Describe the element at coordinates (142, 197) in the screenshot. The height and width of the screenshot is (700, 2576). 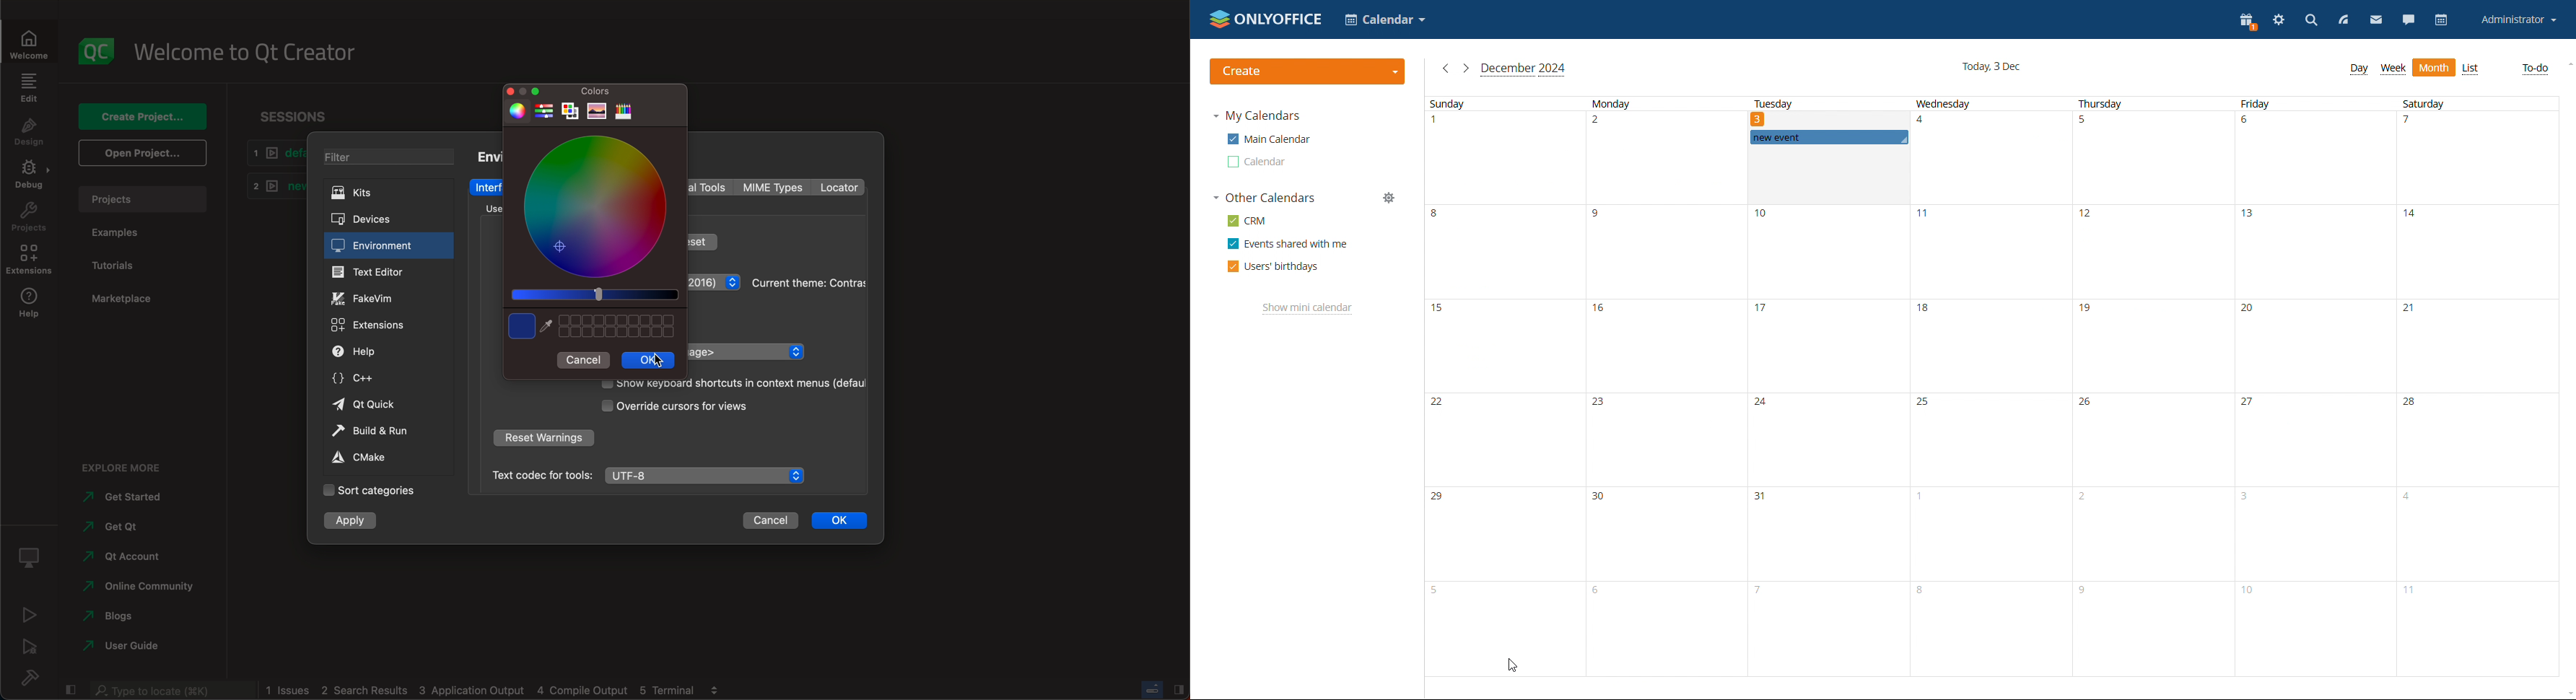
I see `project` at that location.